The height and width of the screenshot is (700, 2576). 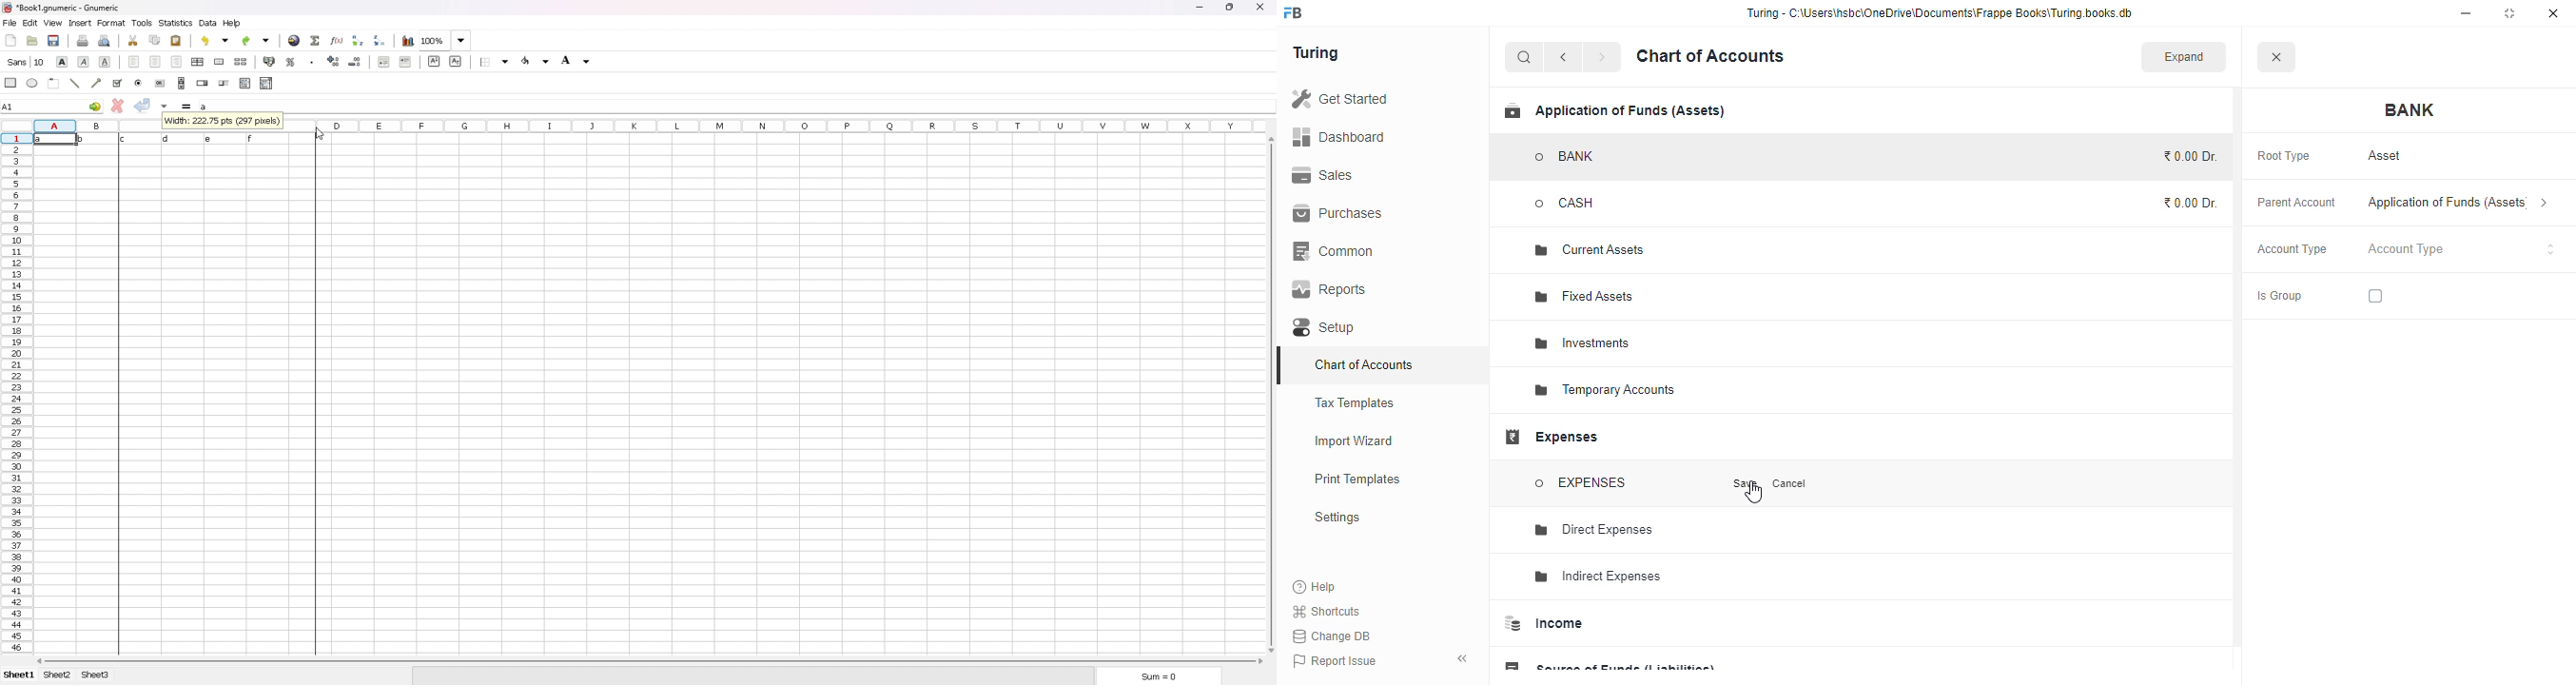 What do you see at coordinates (1333, 636) in the screenshot?
I see `change DB` at bounding box center [1333, 636].